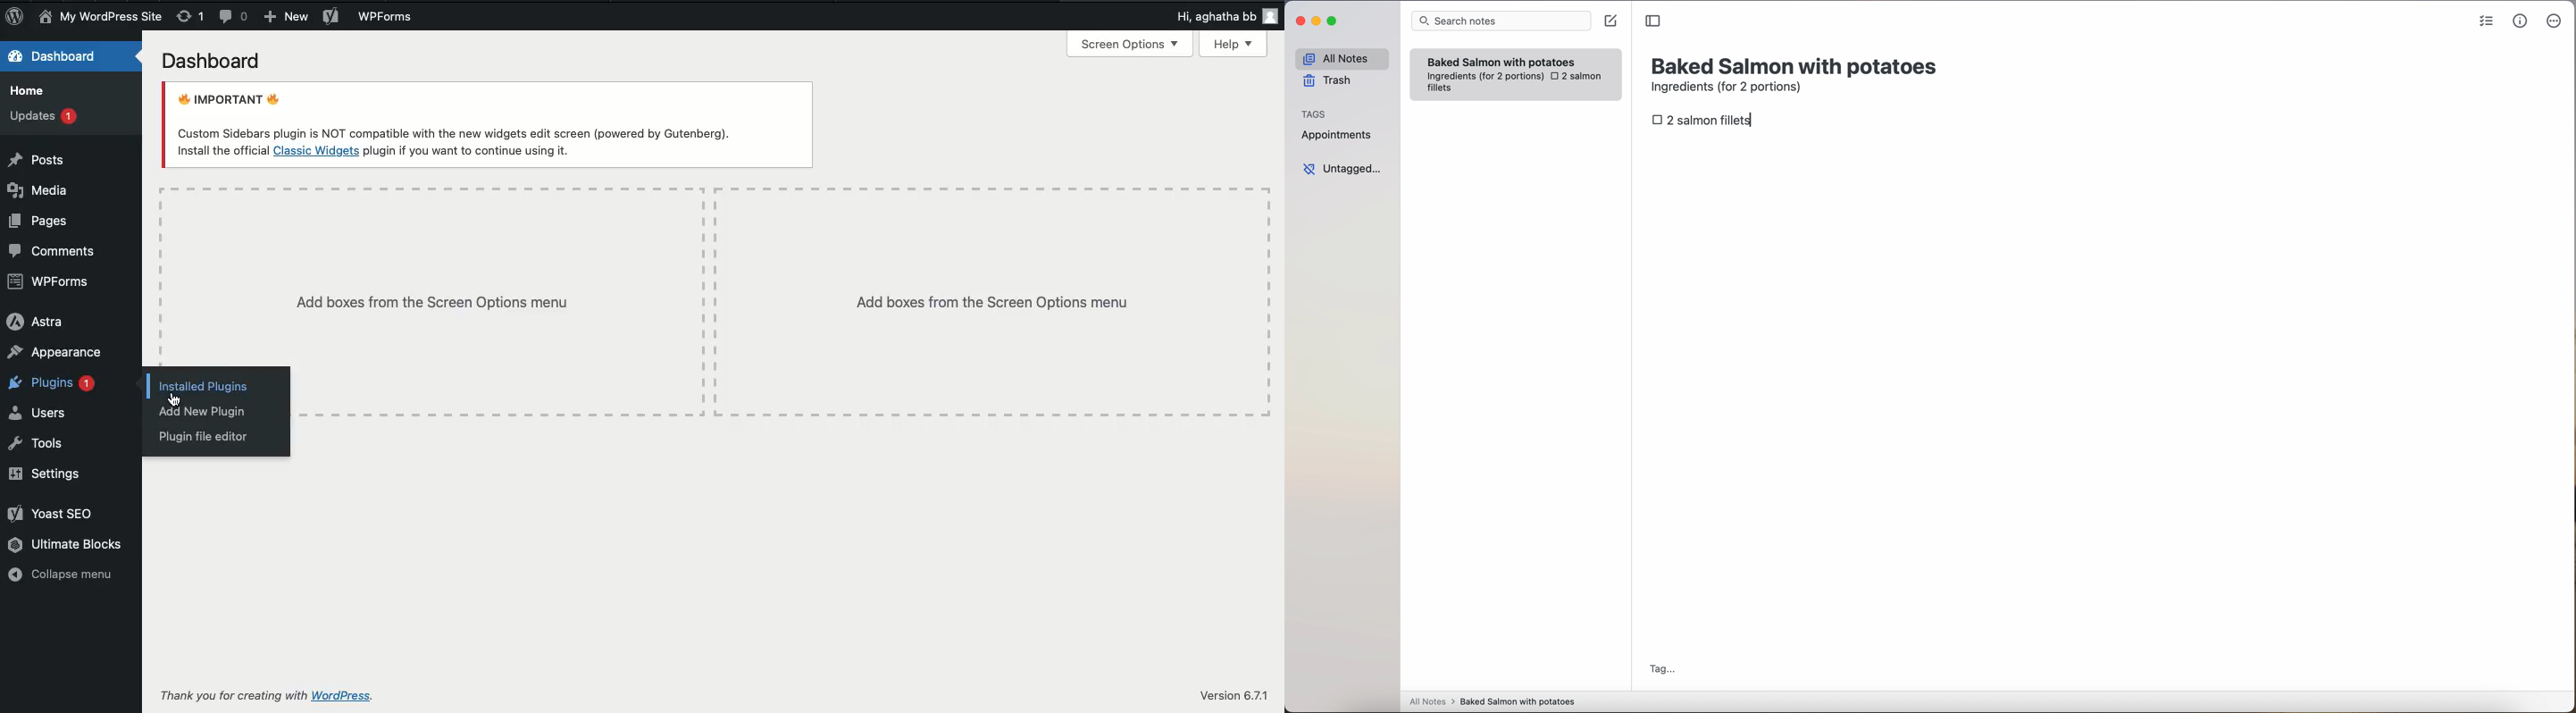 Image resolution: width=2576 pixels, height=728 pixels. Describe the element at coordinates (35, 323) in the screenshot. I see `Astra` at that location.